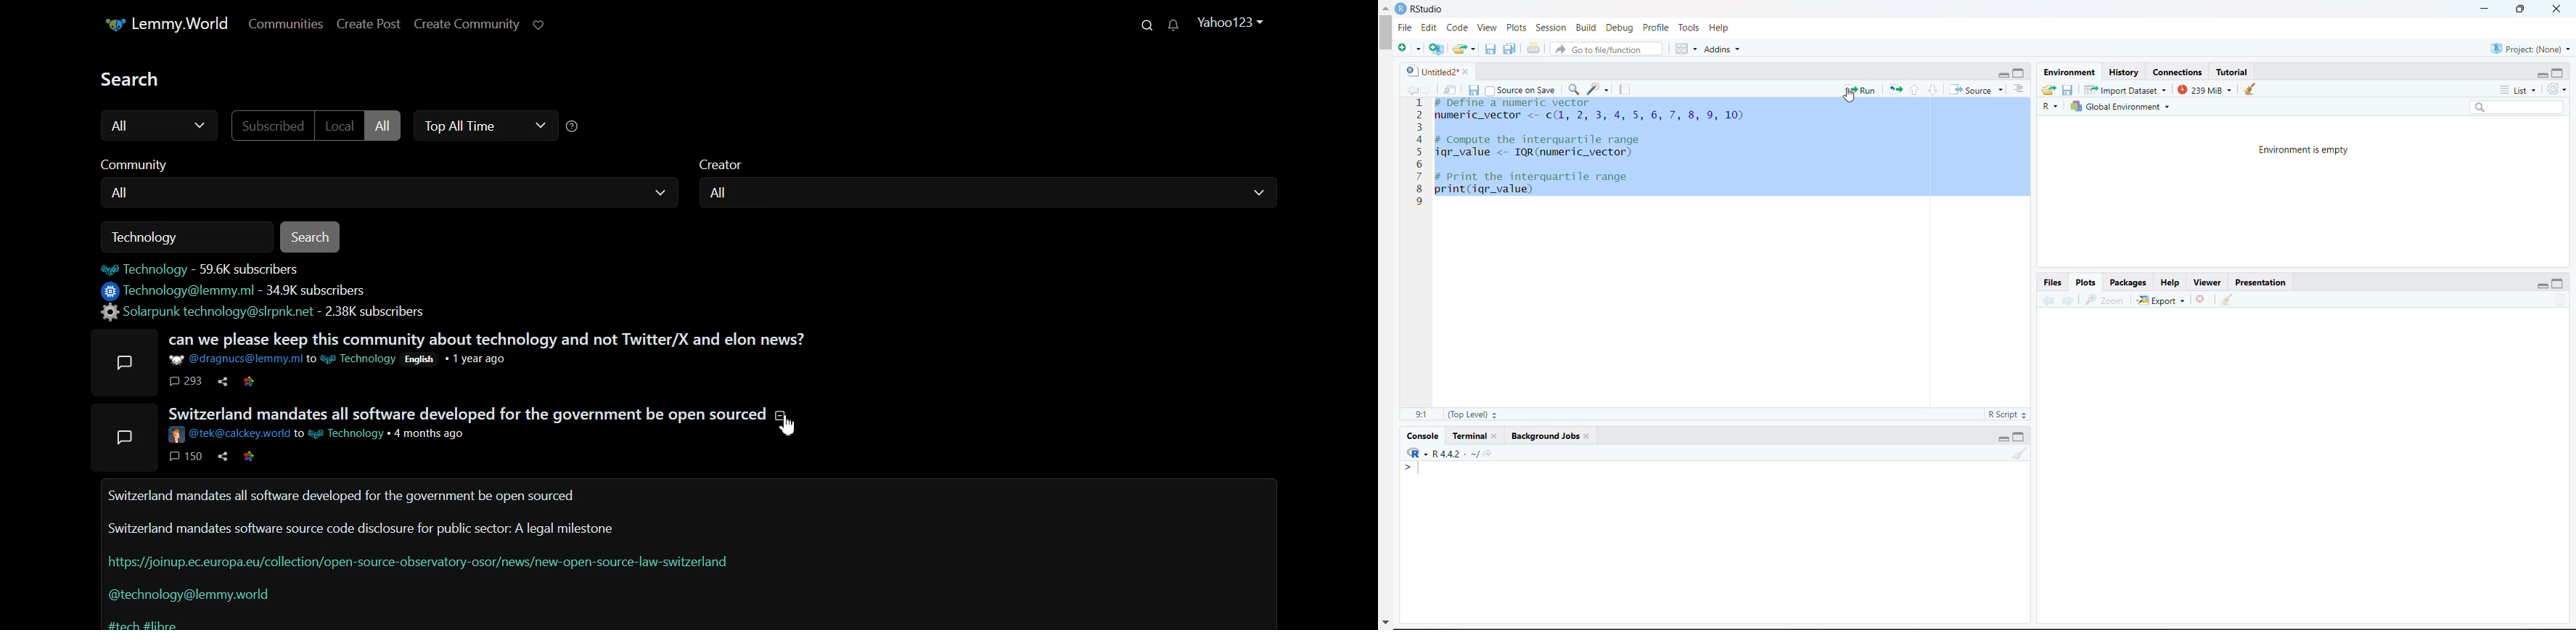 The image size is (2576, 644). What do you see at coordinates (1489, 27) in the screenshot?
I see `View` at bounding box center [1489, 27].